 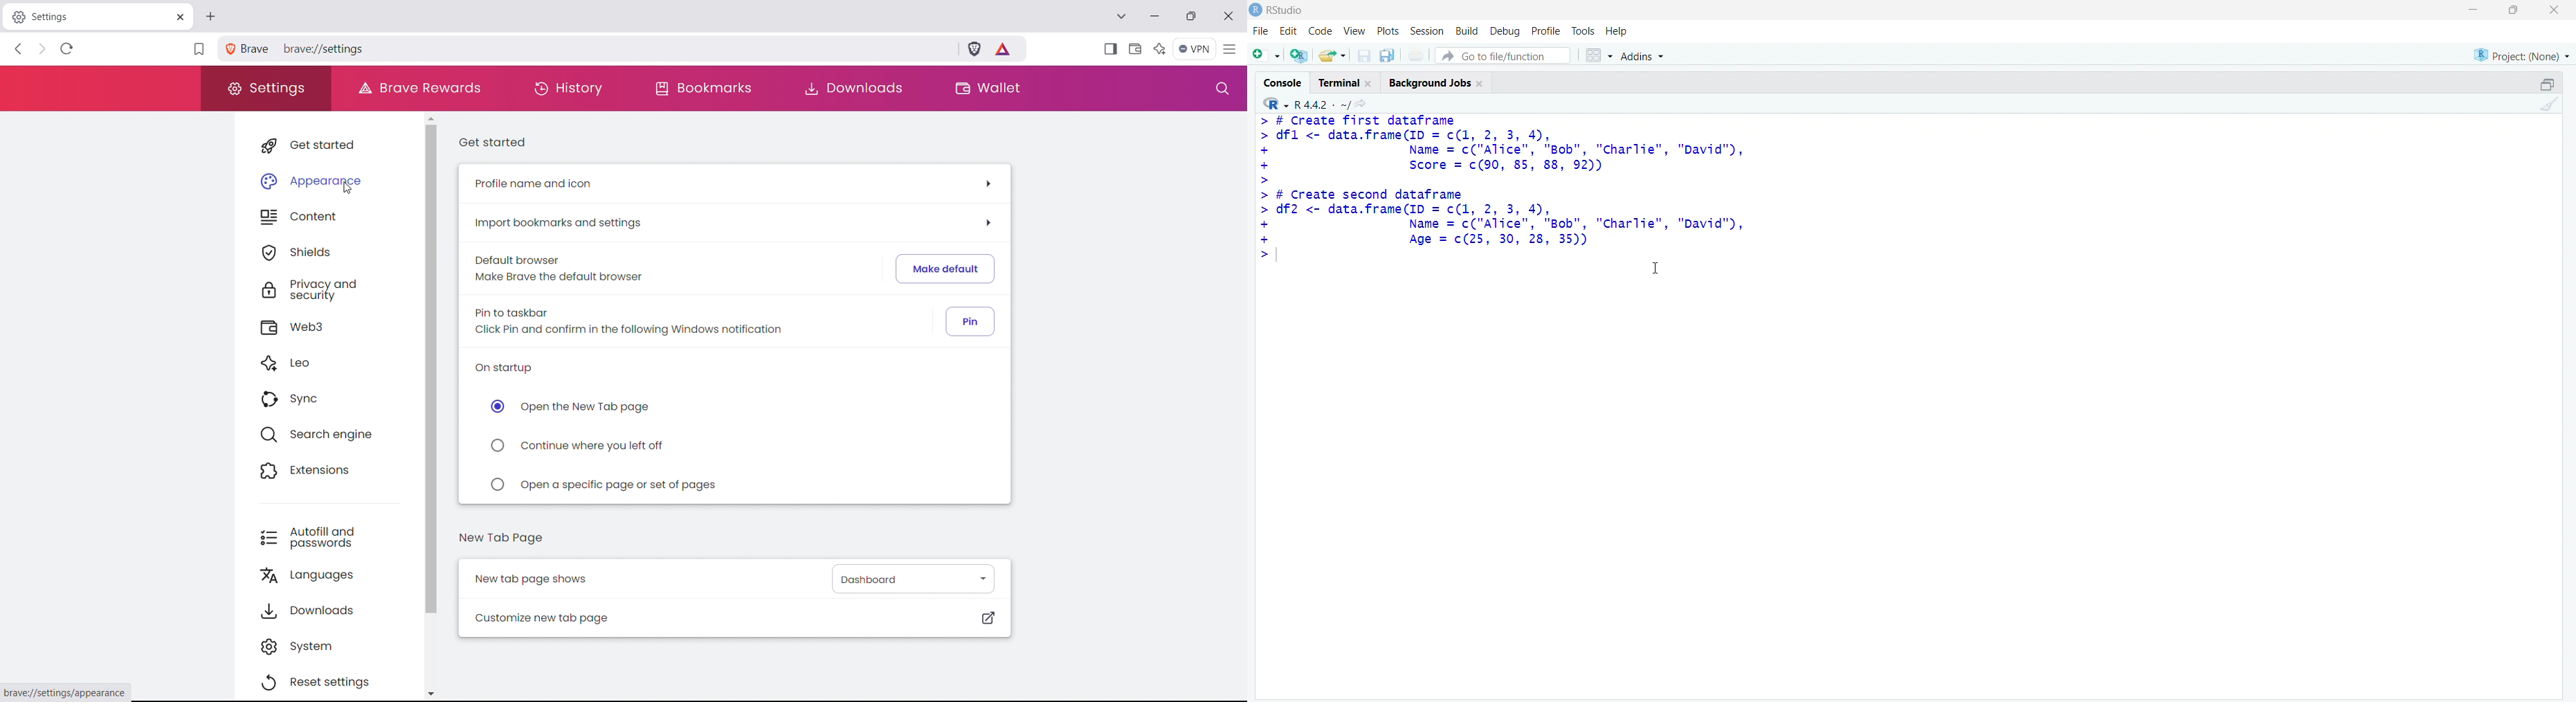 I want to click on RStudio, so click(x=1287, y=10).